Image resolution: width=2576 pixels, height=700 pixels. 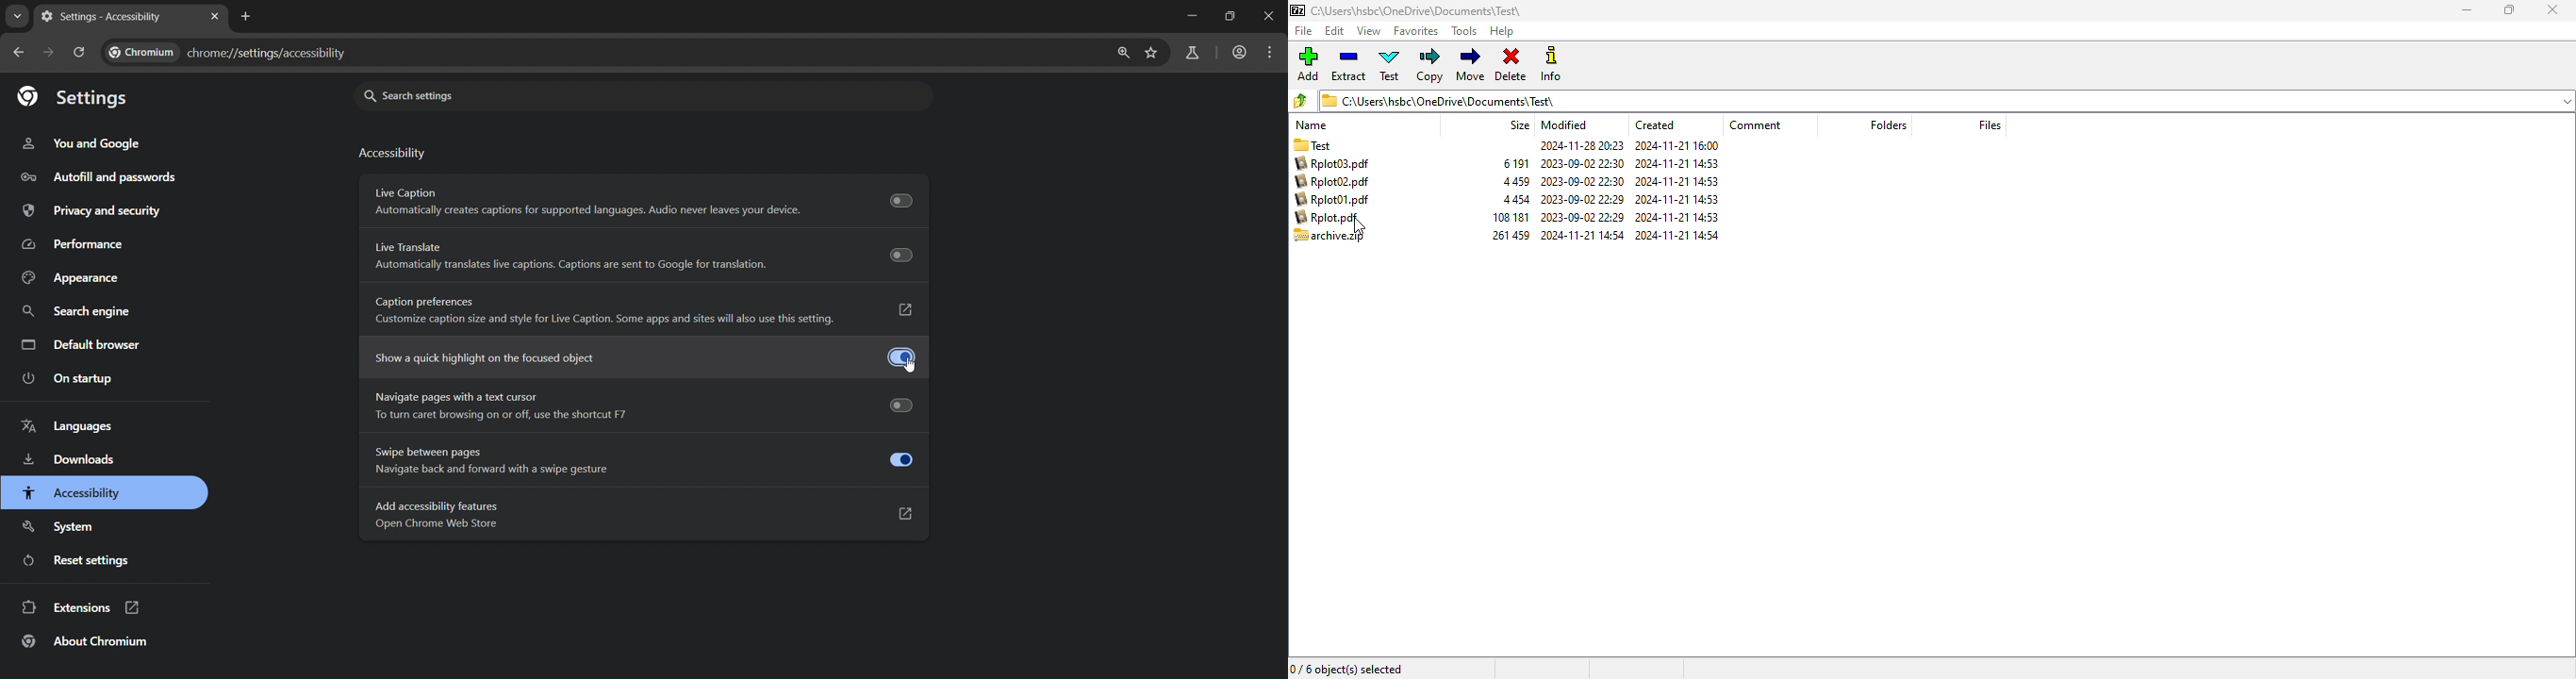 I want to click on logo, so click(x=1296, y=9).